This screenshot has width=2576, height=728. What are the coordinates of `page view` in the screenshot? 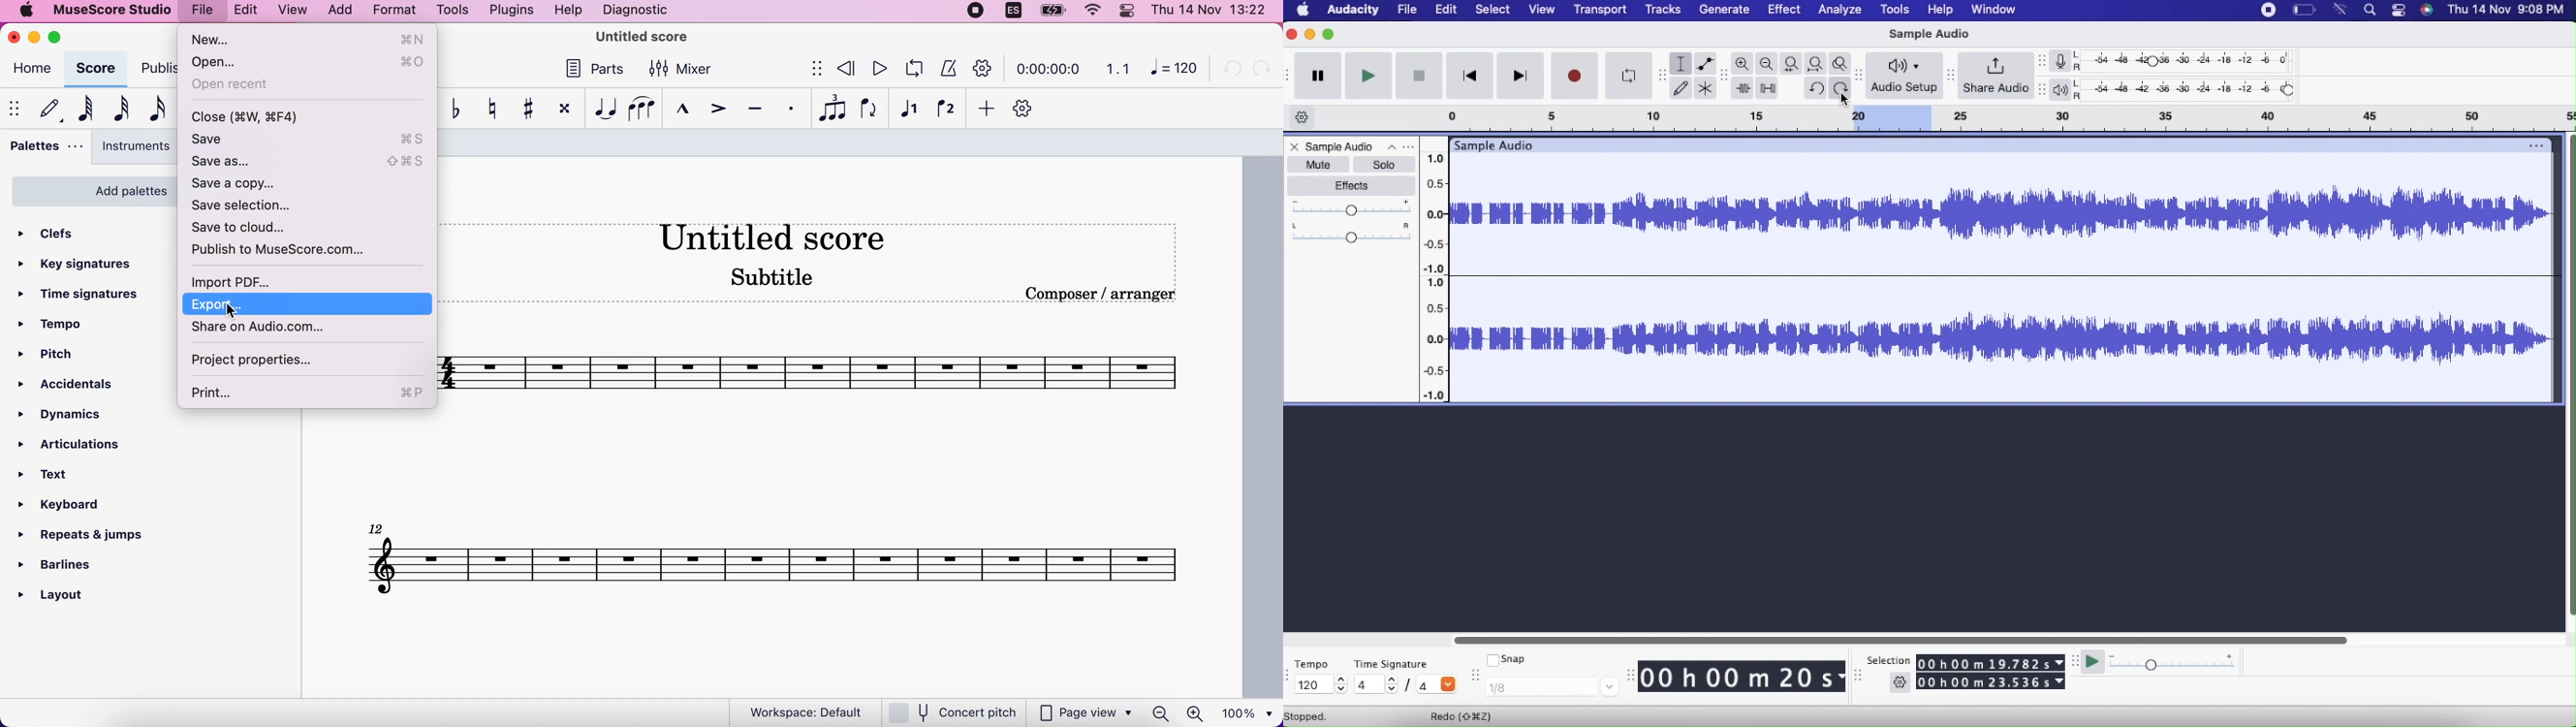 It's located at (1086, 713).